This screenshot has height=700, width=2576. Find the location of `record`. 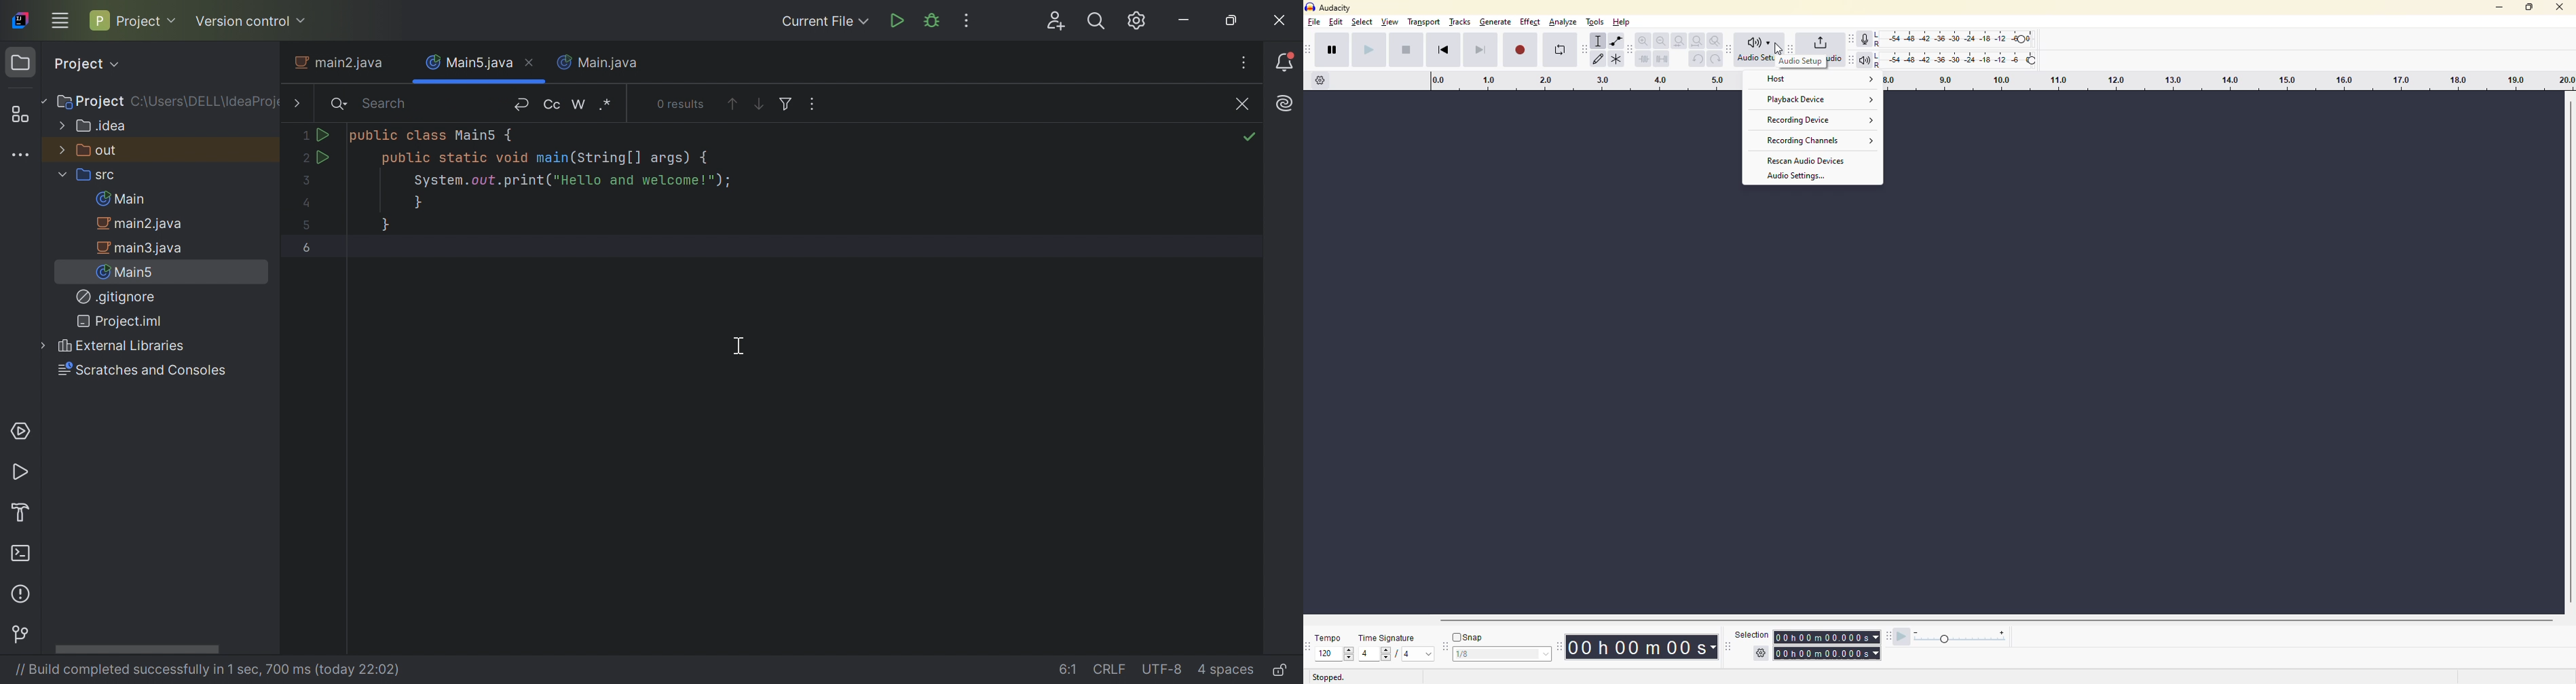

record is located at coordinates (1520, 49).